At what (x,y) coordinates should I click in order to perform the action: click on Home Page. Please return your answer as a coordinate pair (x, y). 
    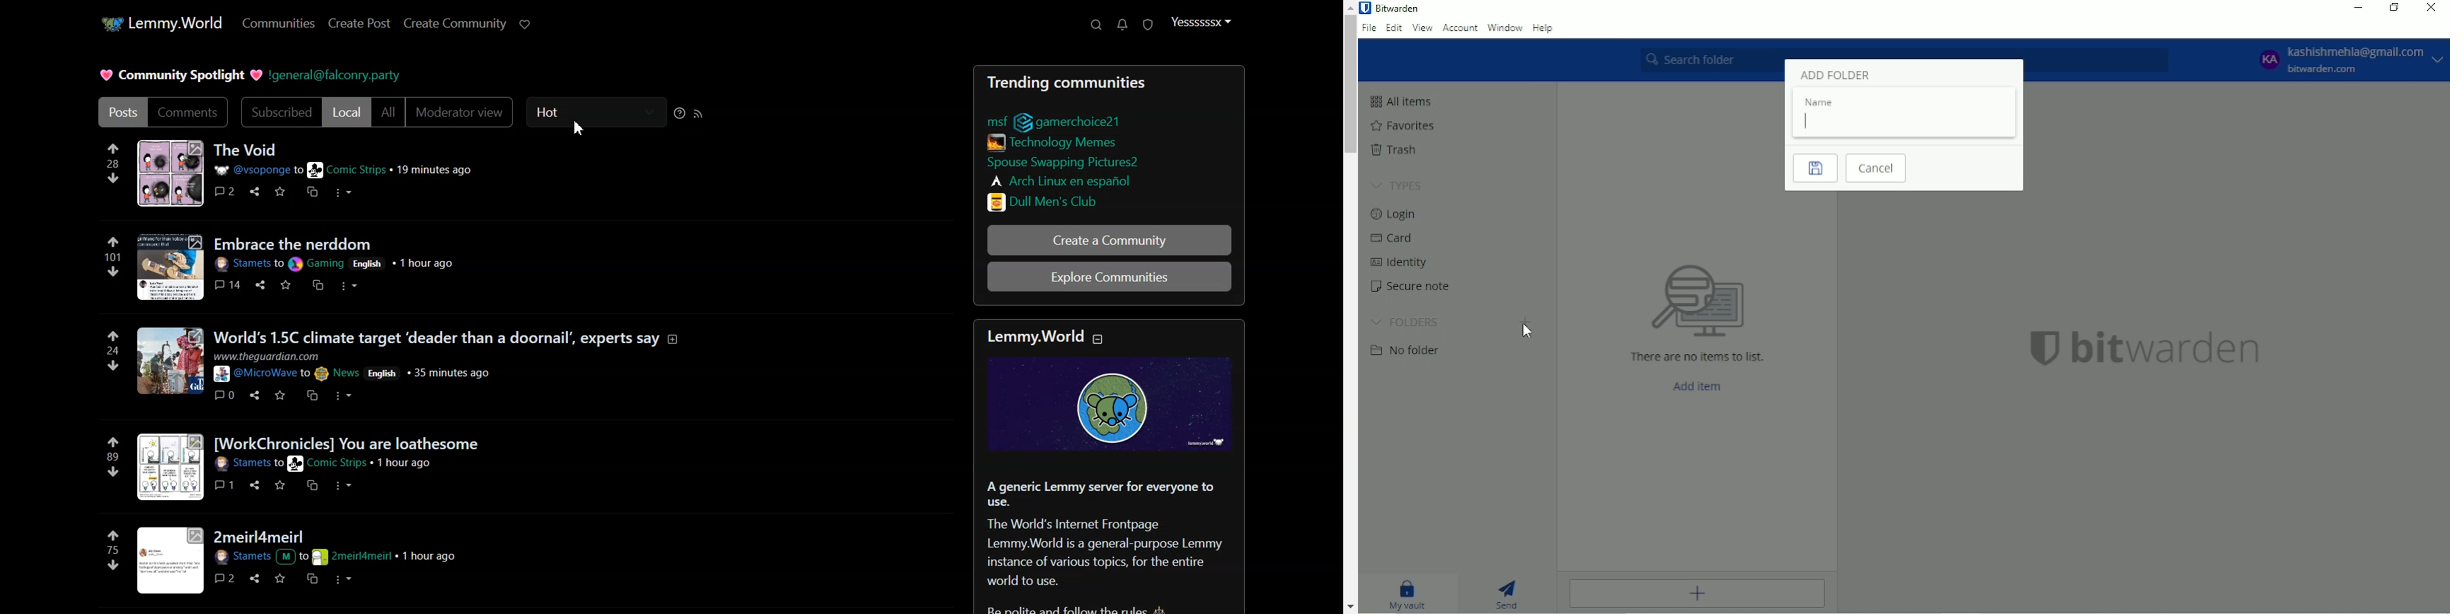
    Looking at the image, I should click on (157, 23).